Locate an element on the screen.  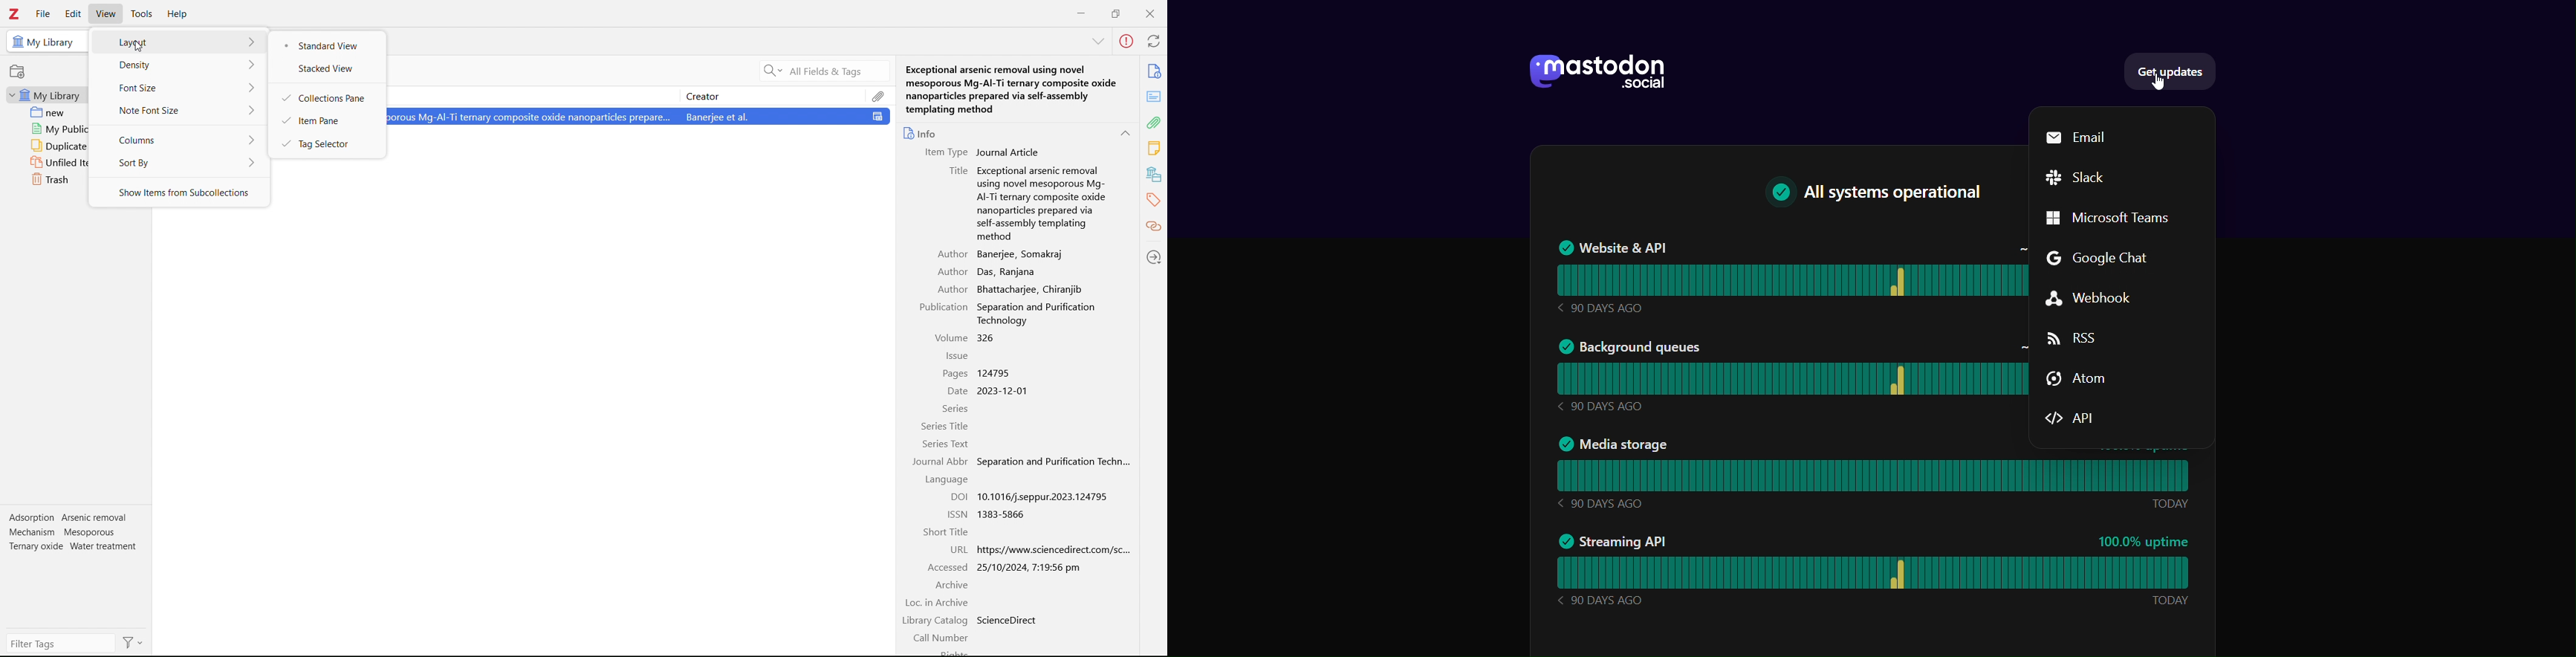
My Library is located at coordinates (44, 41).